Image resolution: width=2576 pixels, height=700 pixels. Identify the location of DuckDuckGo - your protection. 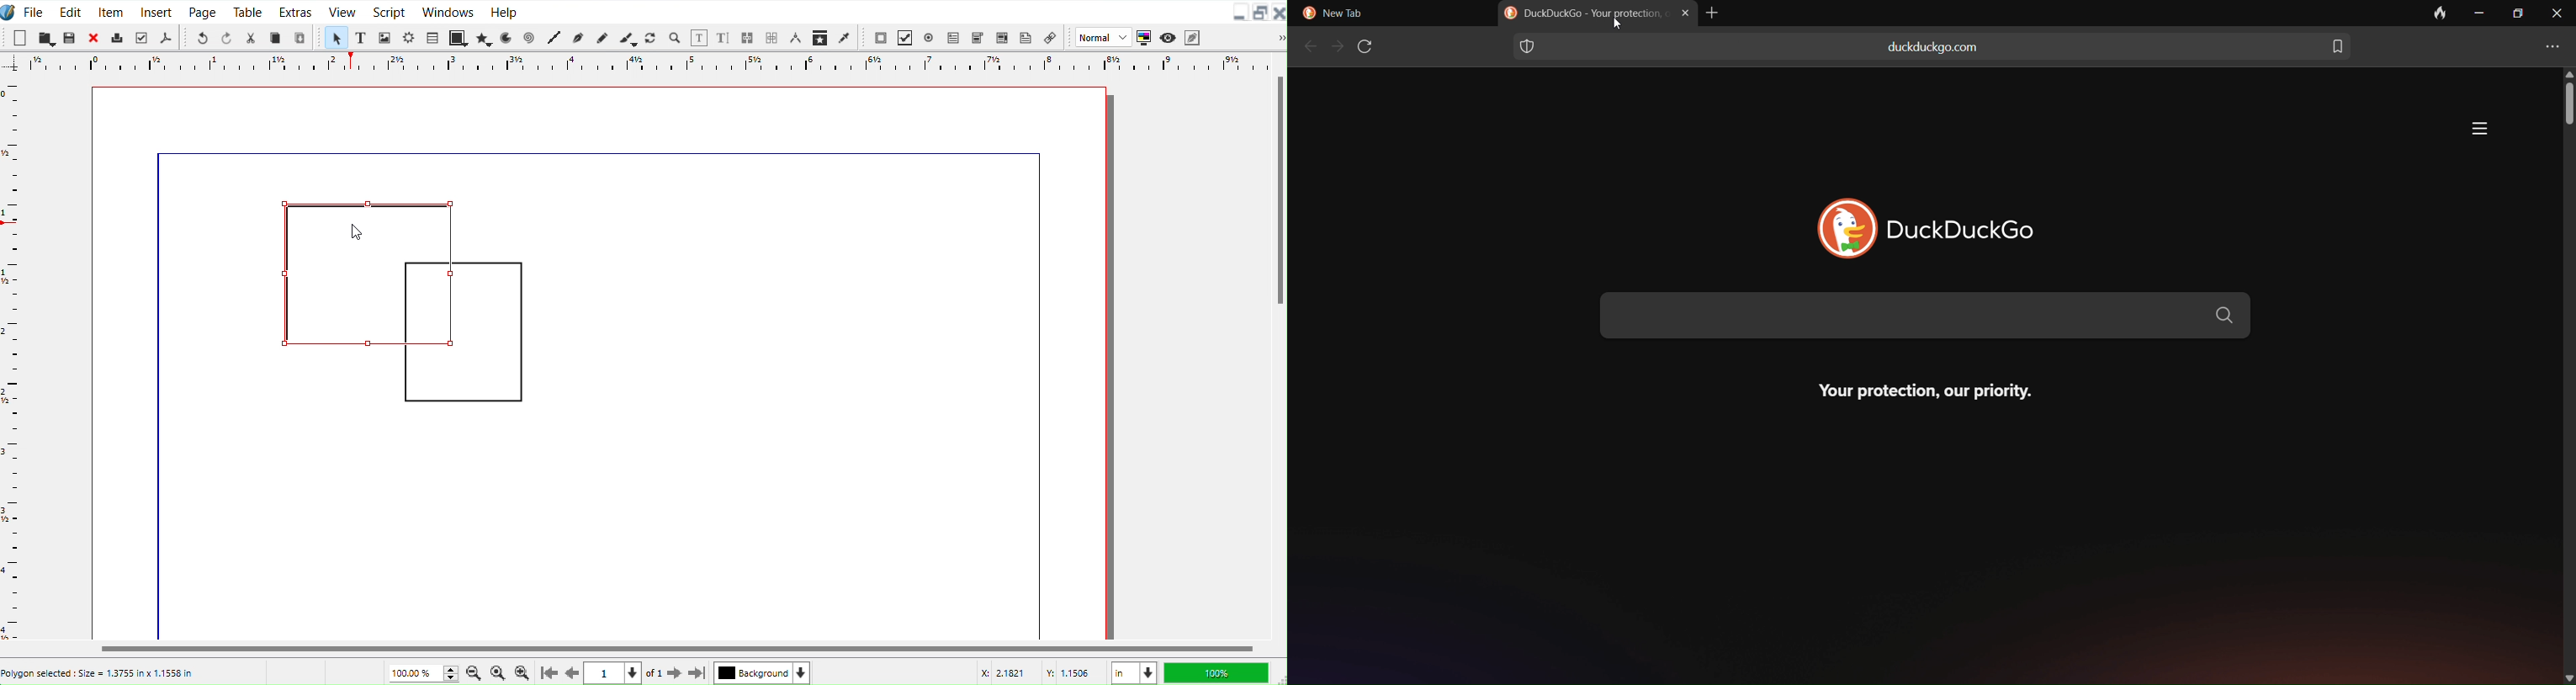
(1583, 15).